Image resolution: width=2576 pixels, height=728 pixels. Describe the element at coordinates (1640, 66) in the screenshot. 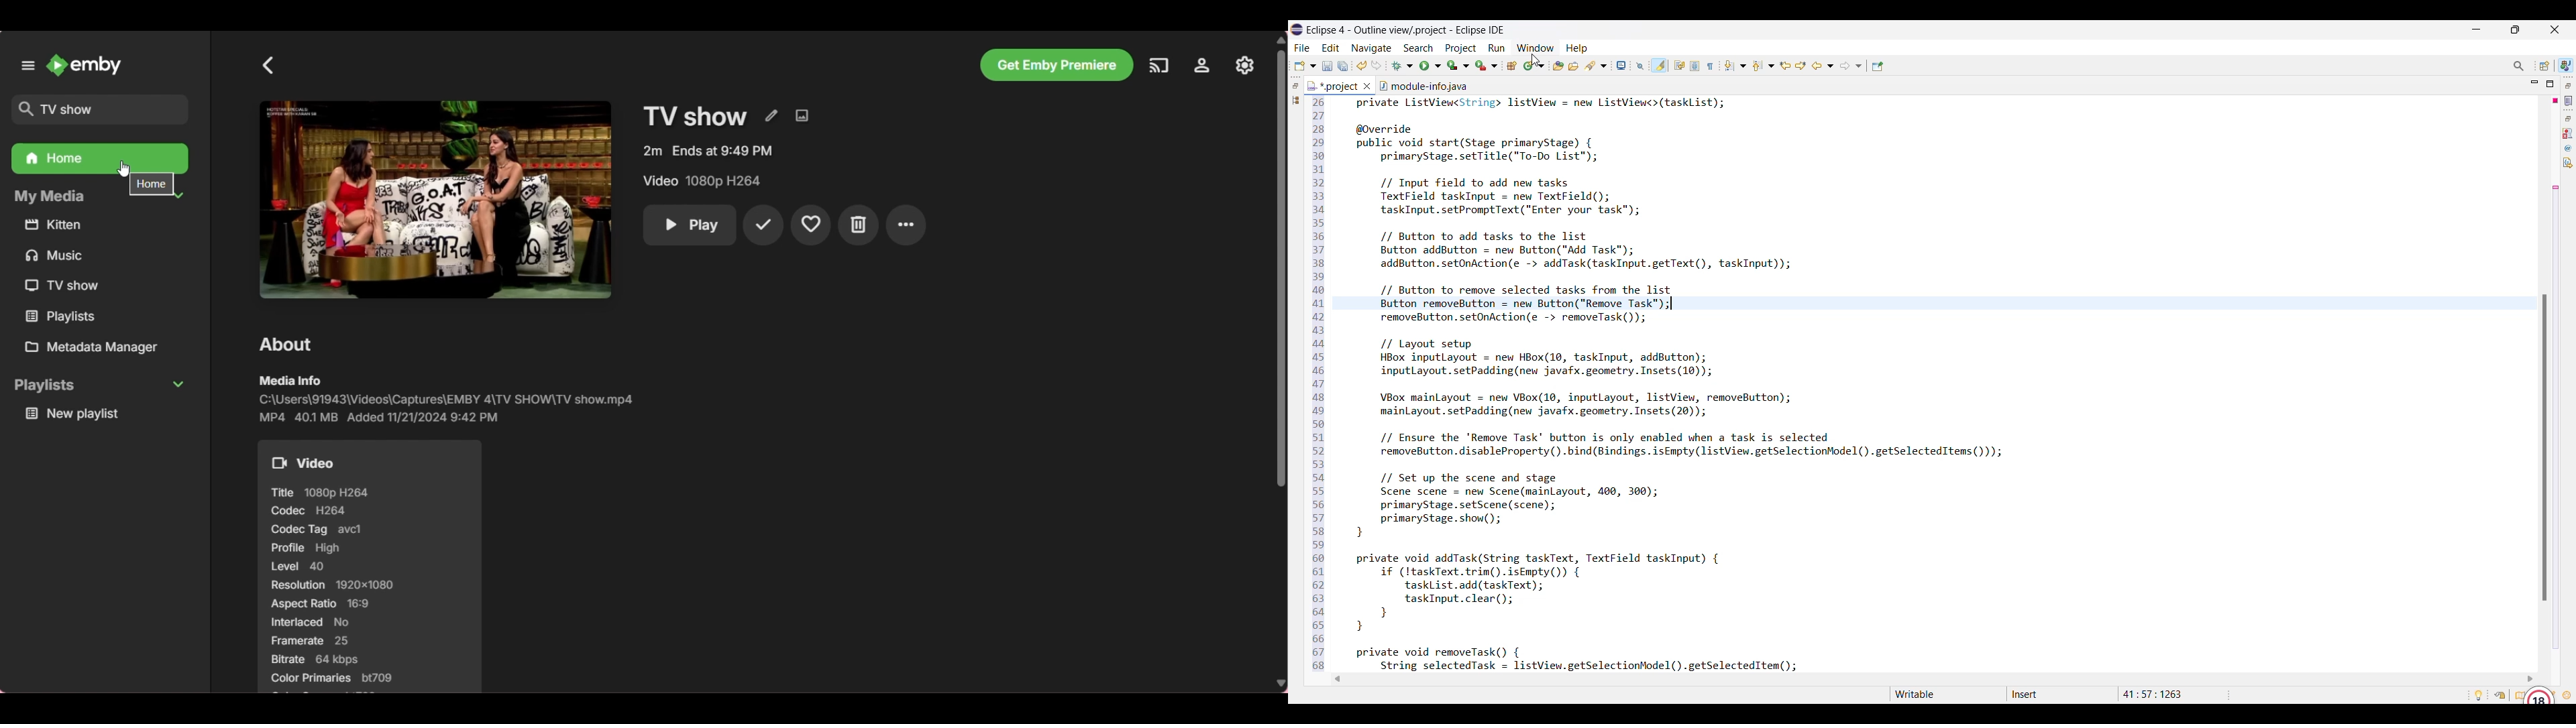

I see `Skip all breakpoints` at that location.